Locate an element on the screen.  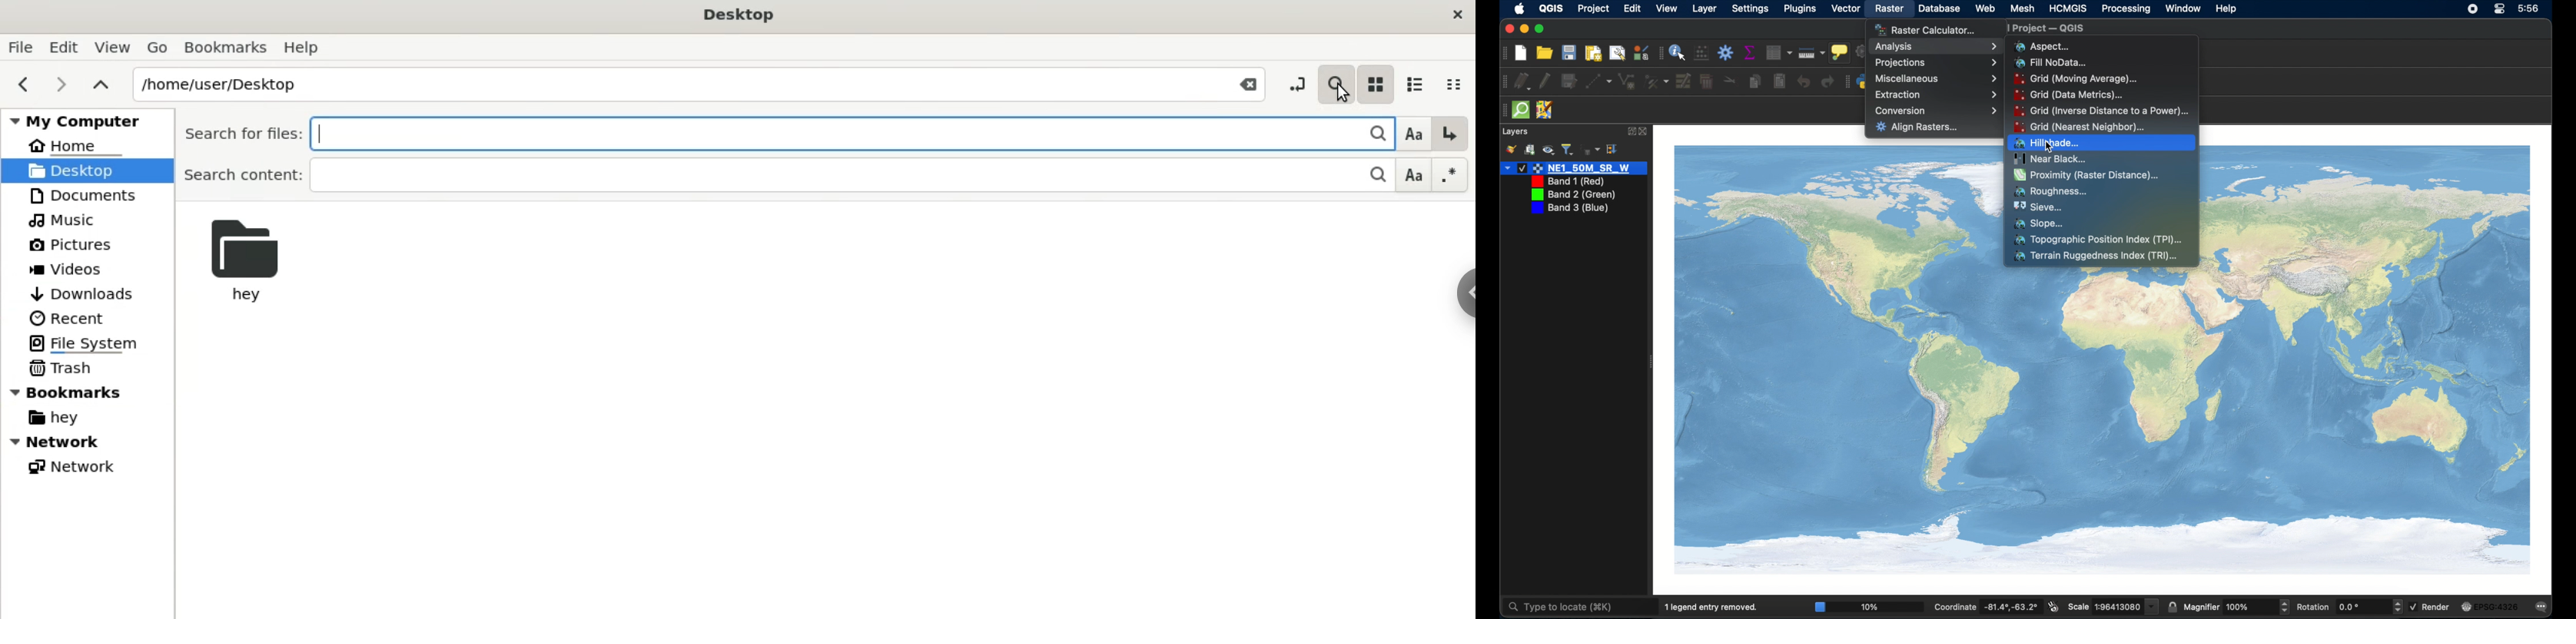
measure line is located at coordinates (1811, 53).